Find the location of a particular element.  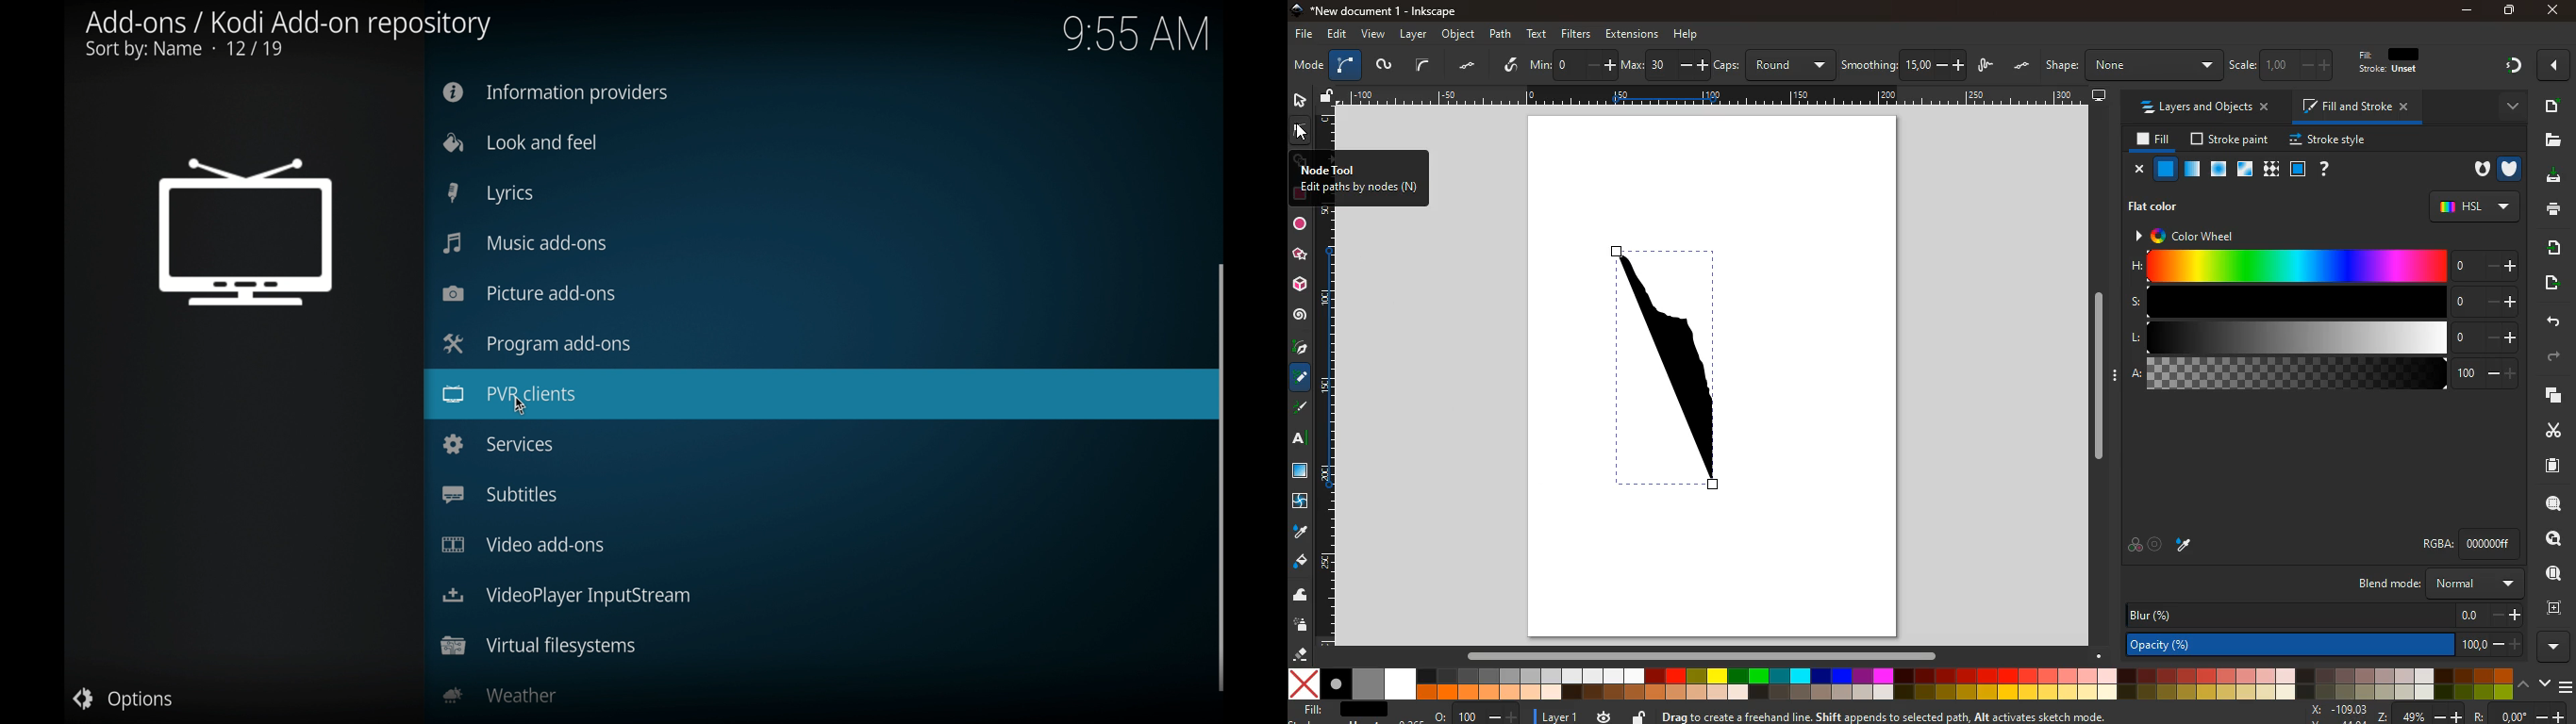

weather is located at coordinates (502, 695).